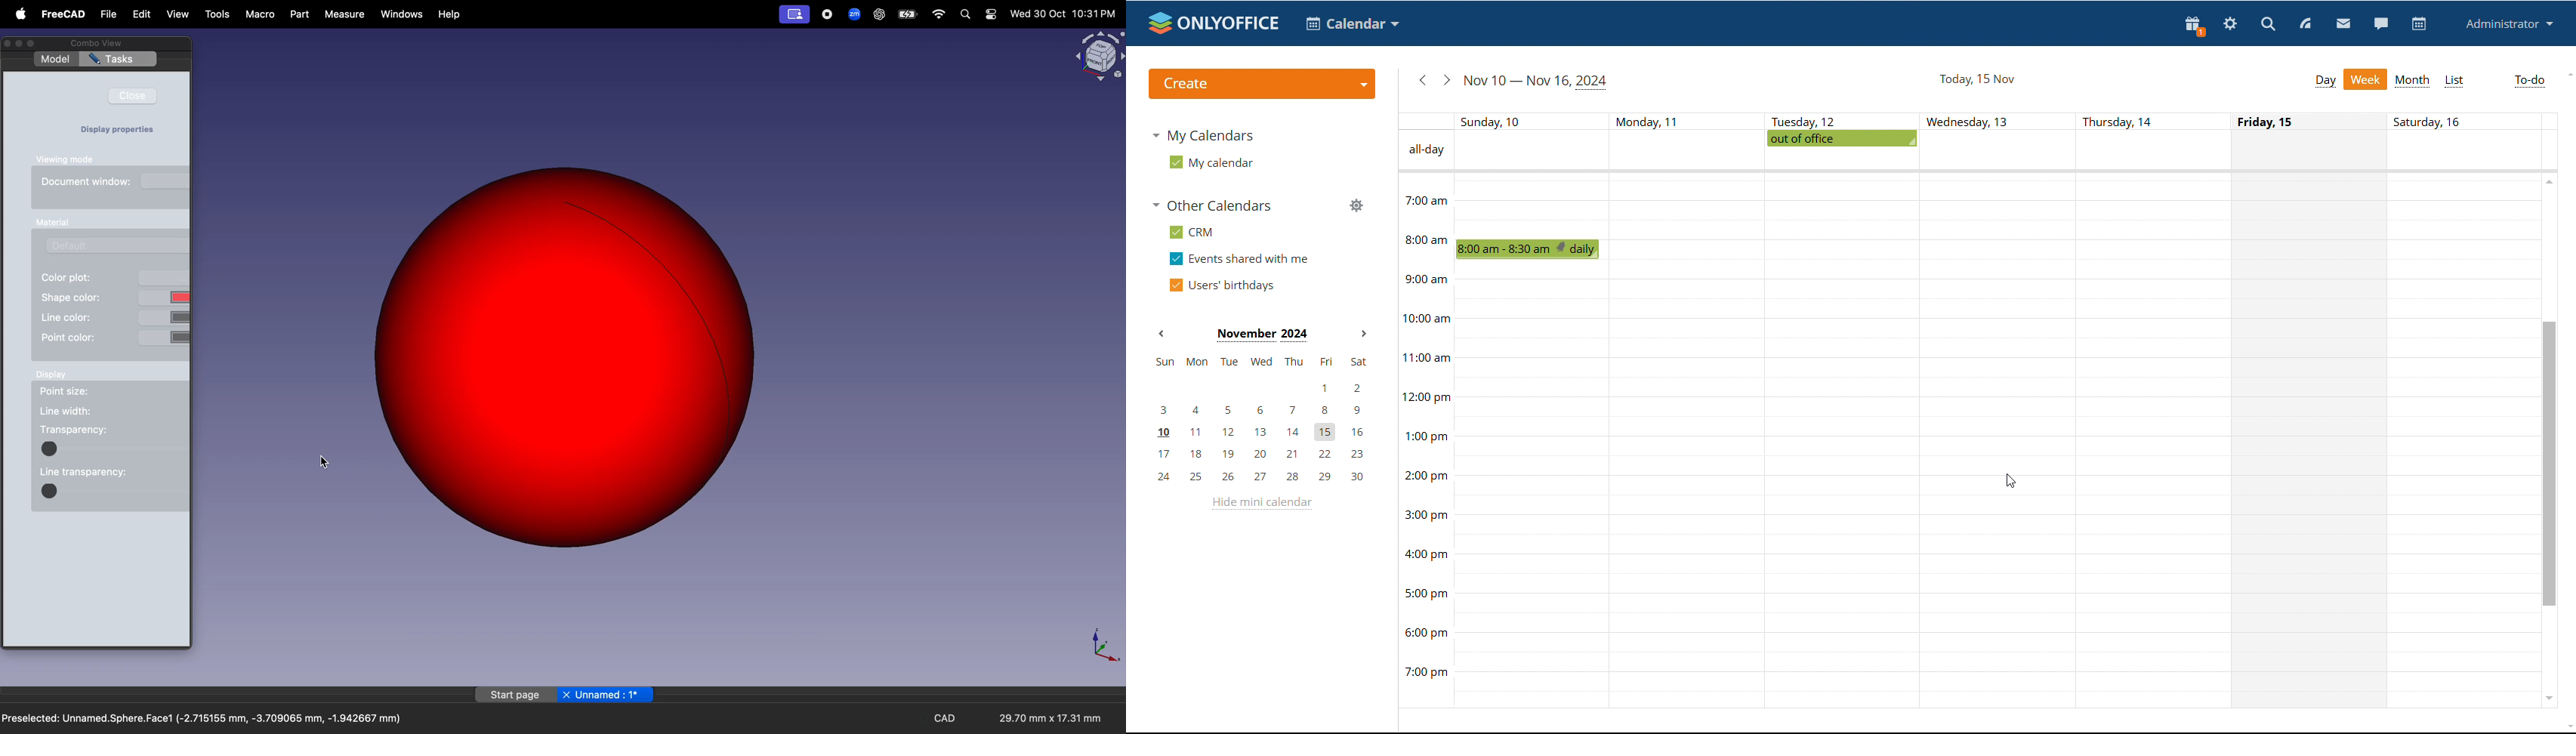  I want to click on red sphere, so click(564, 354).